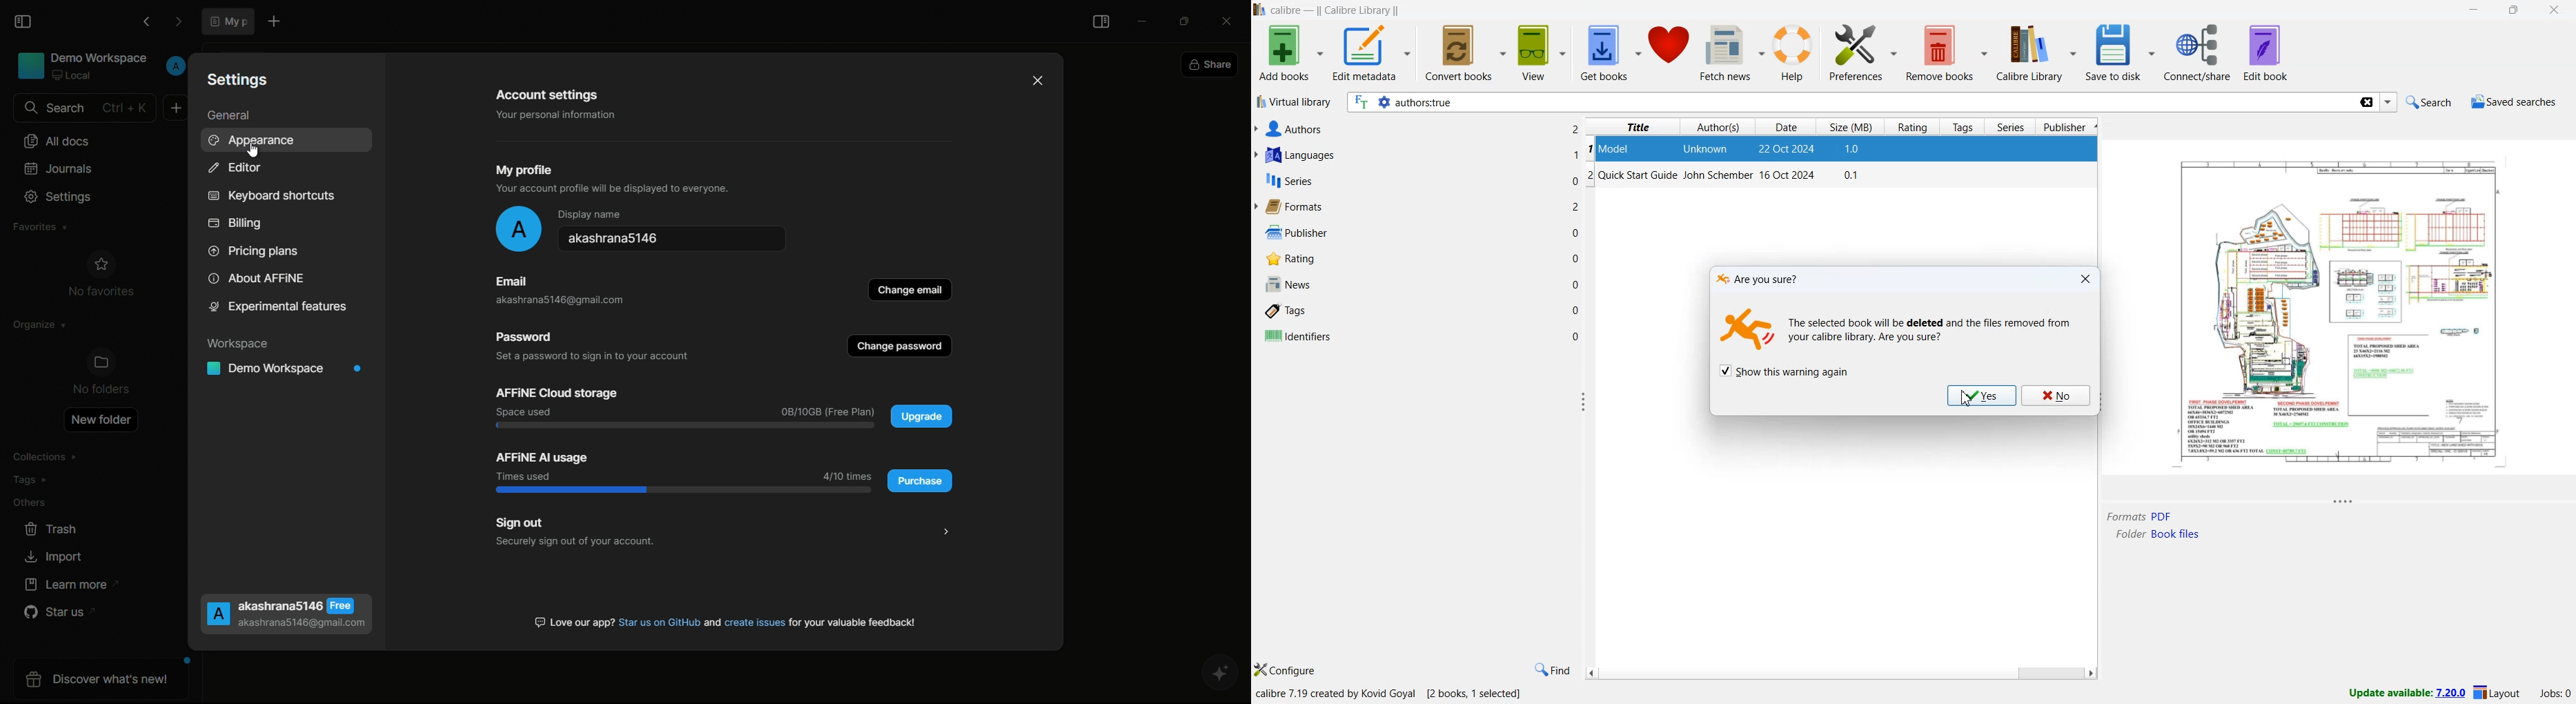 This screenshot has width=2576, height=728. Describe the element at coordinates (241, 344) in the screenshot. I see `workspace` at that location.